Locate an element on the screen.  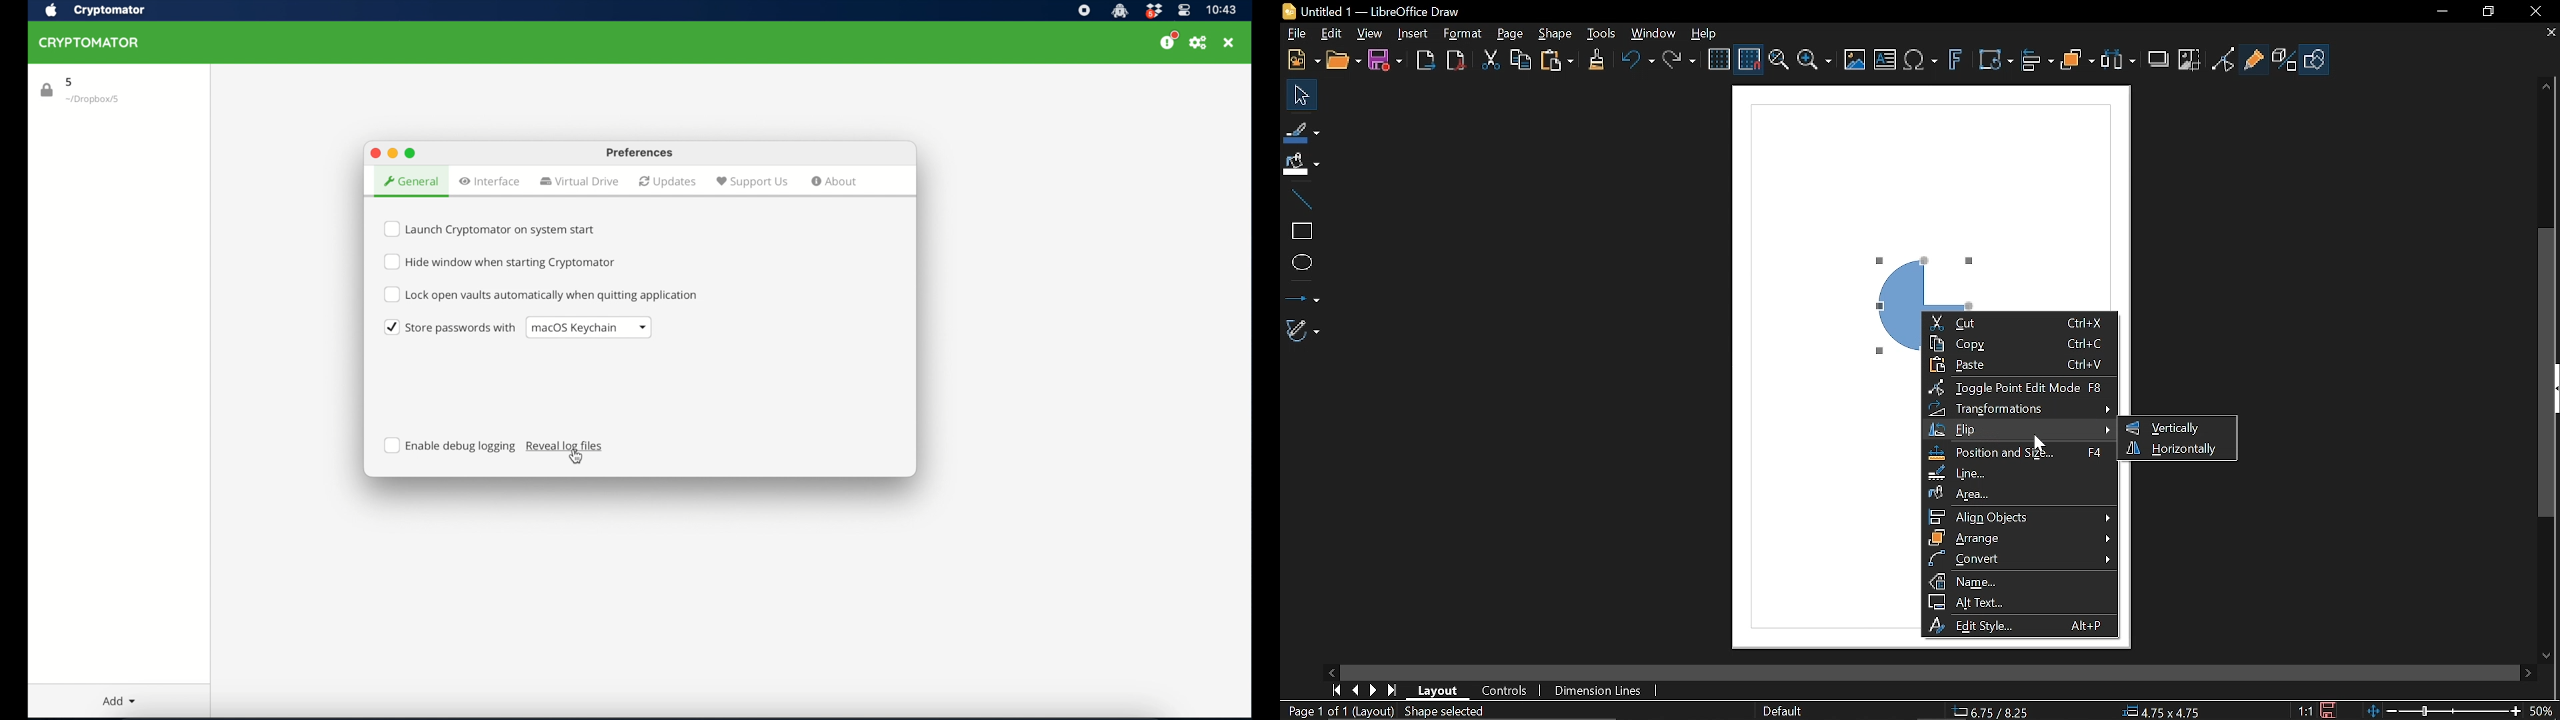
cursor is located at coordinates (2774, 855).